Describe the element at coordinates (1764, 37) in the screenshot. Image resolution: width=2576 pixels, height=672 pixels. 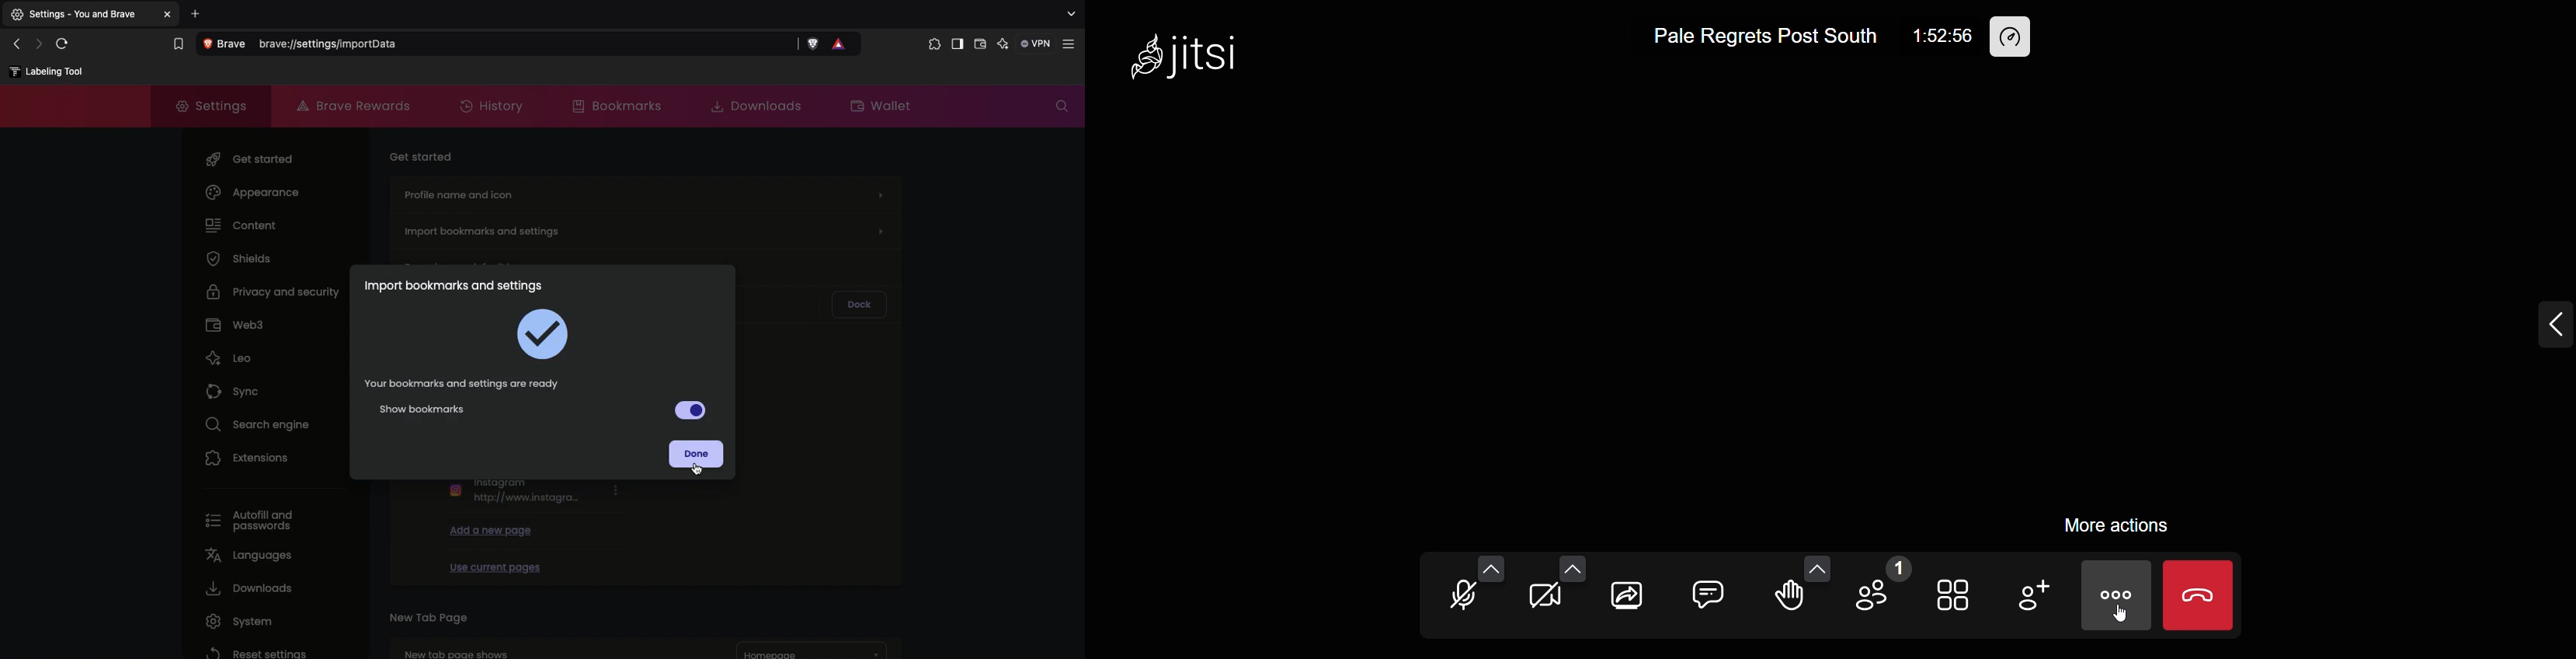
I see `Pale Regrets Post South` at that location.